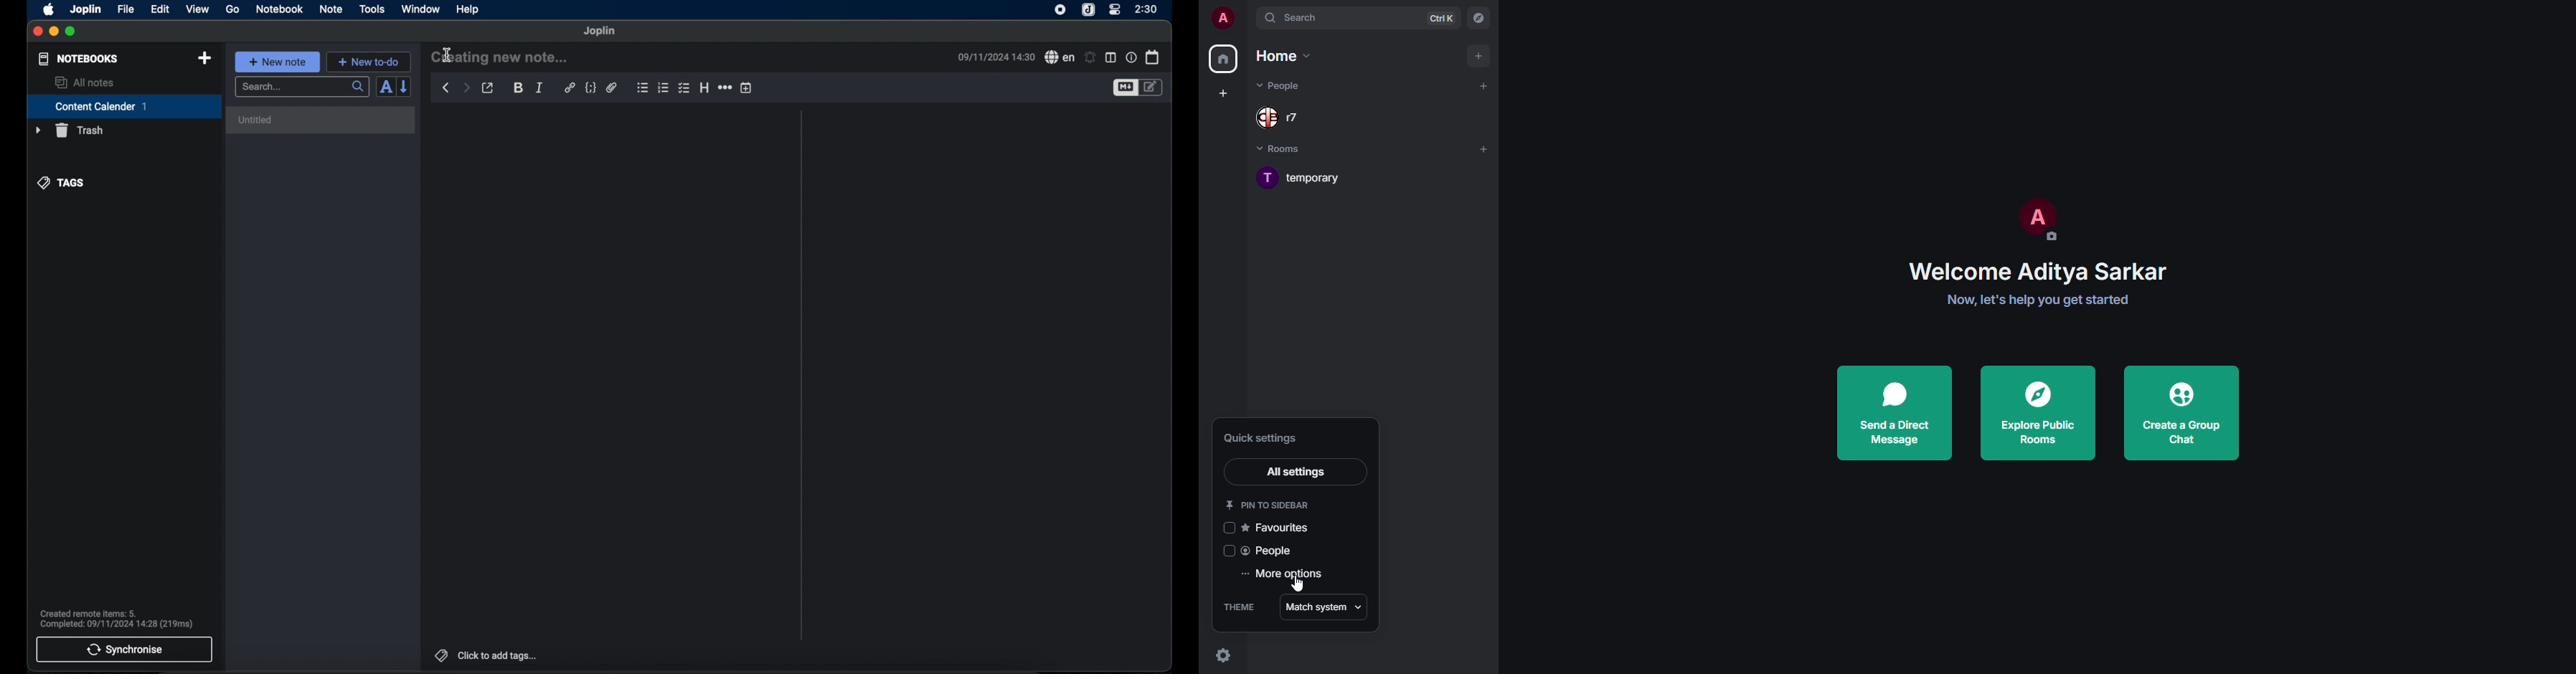 Image resolution: width=2576 pixels, height=700 pixels. I want to click on joplin, so click(86, 9).